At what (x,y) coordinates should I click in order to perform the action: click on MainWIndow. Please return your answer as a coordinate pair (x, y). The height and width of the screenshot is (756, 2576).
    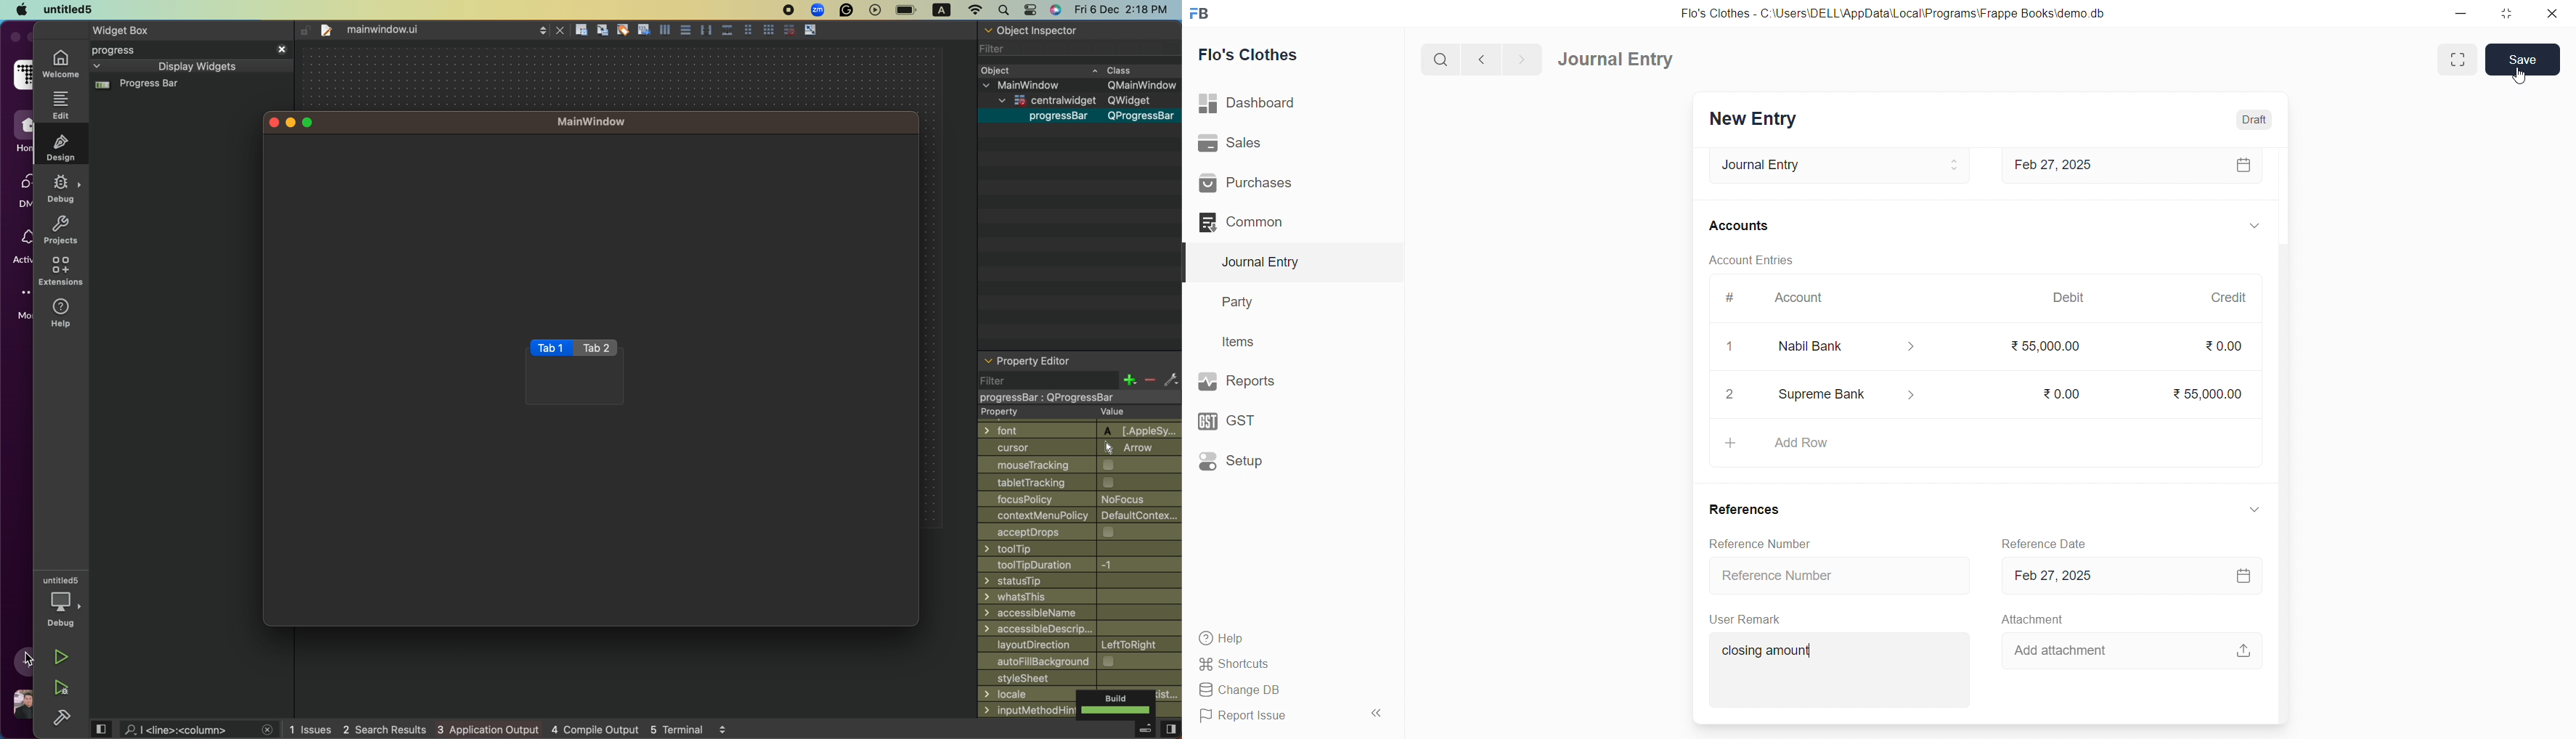
    Looking at the image, I should click on (590, 121).